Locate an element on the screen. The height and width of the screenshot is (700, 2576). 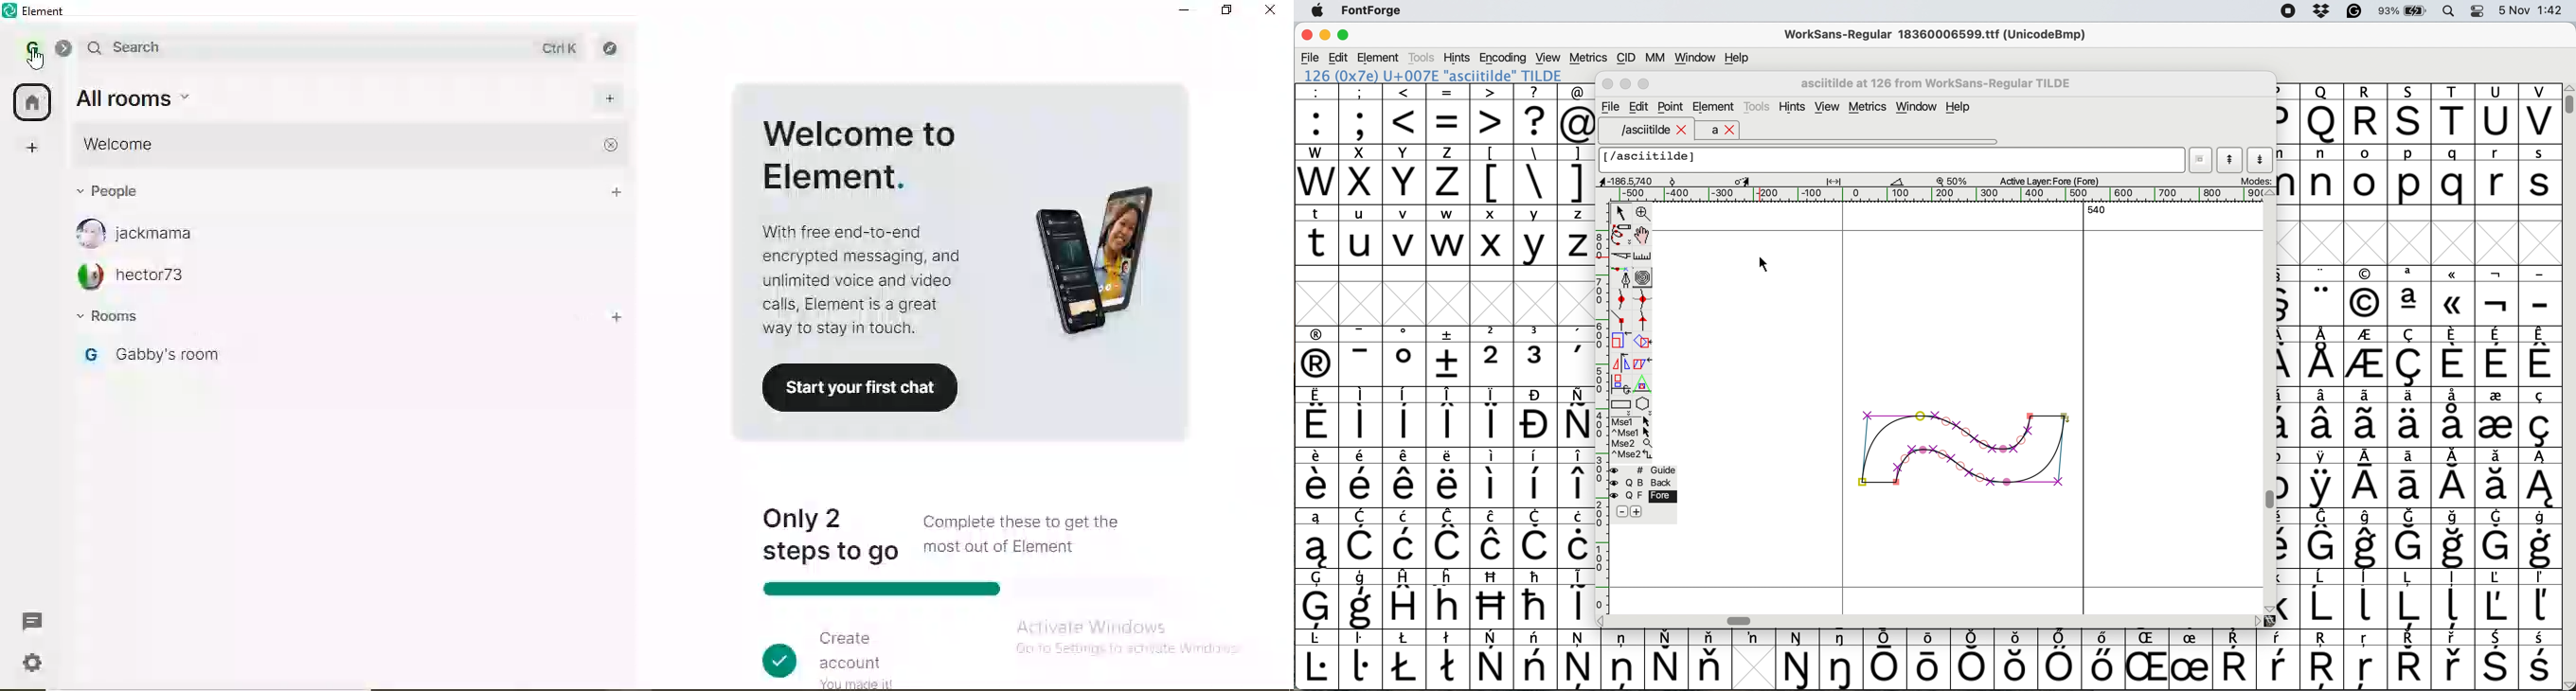
symbol is located at coordinates (2456, 600).